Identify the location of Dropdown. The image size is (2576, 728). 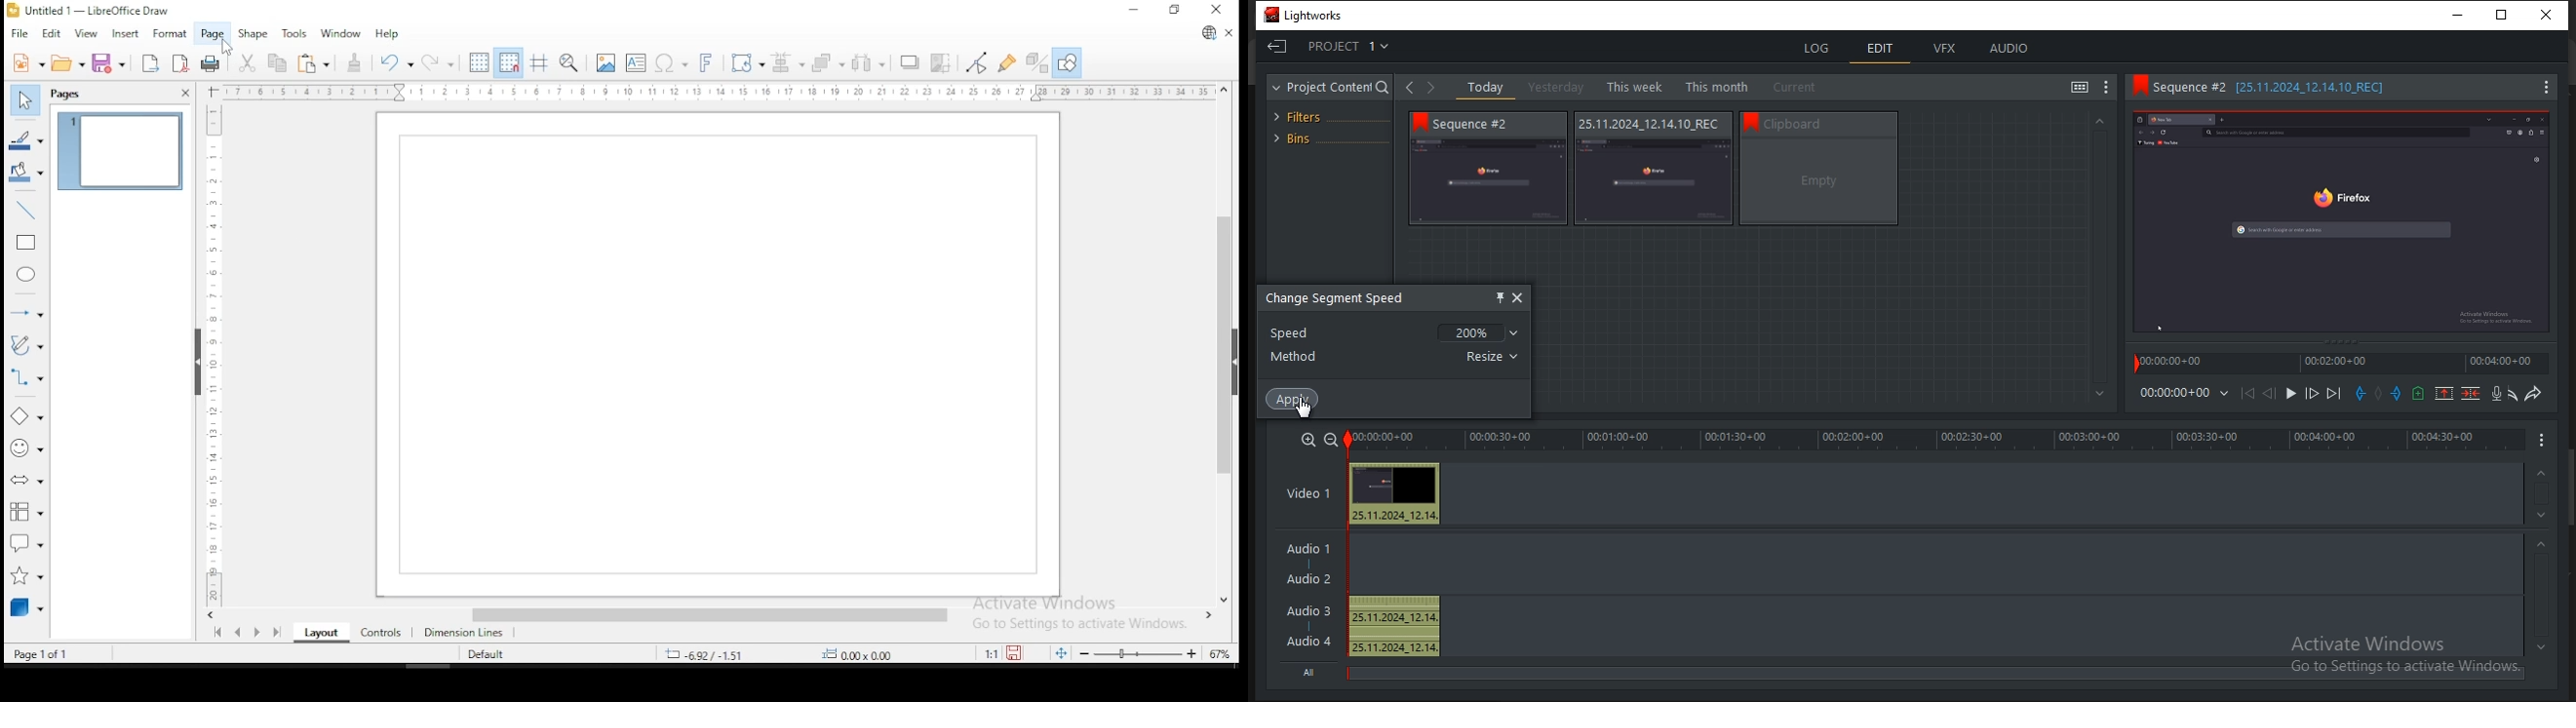
(2221, 396).